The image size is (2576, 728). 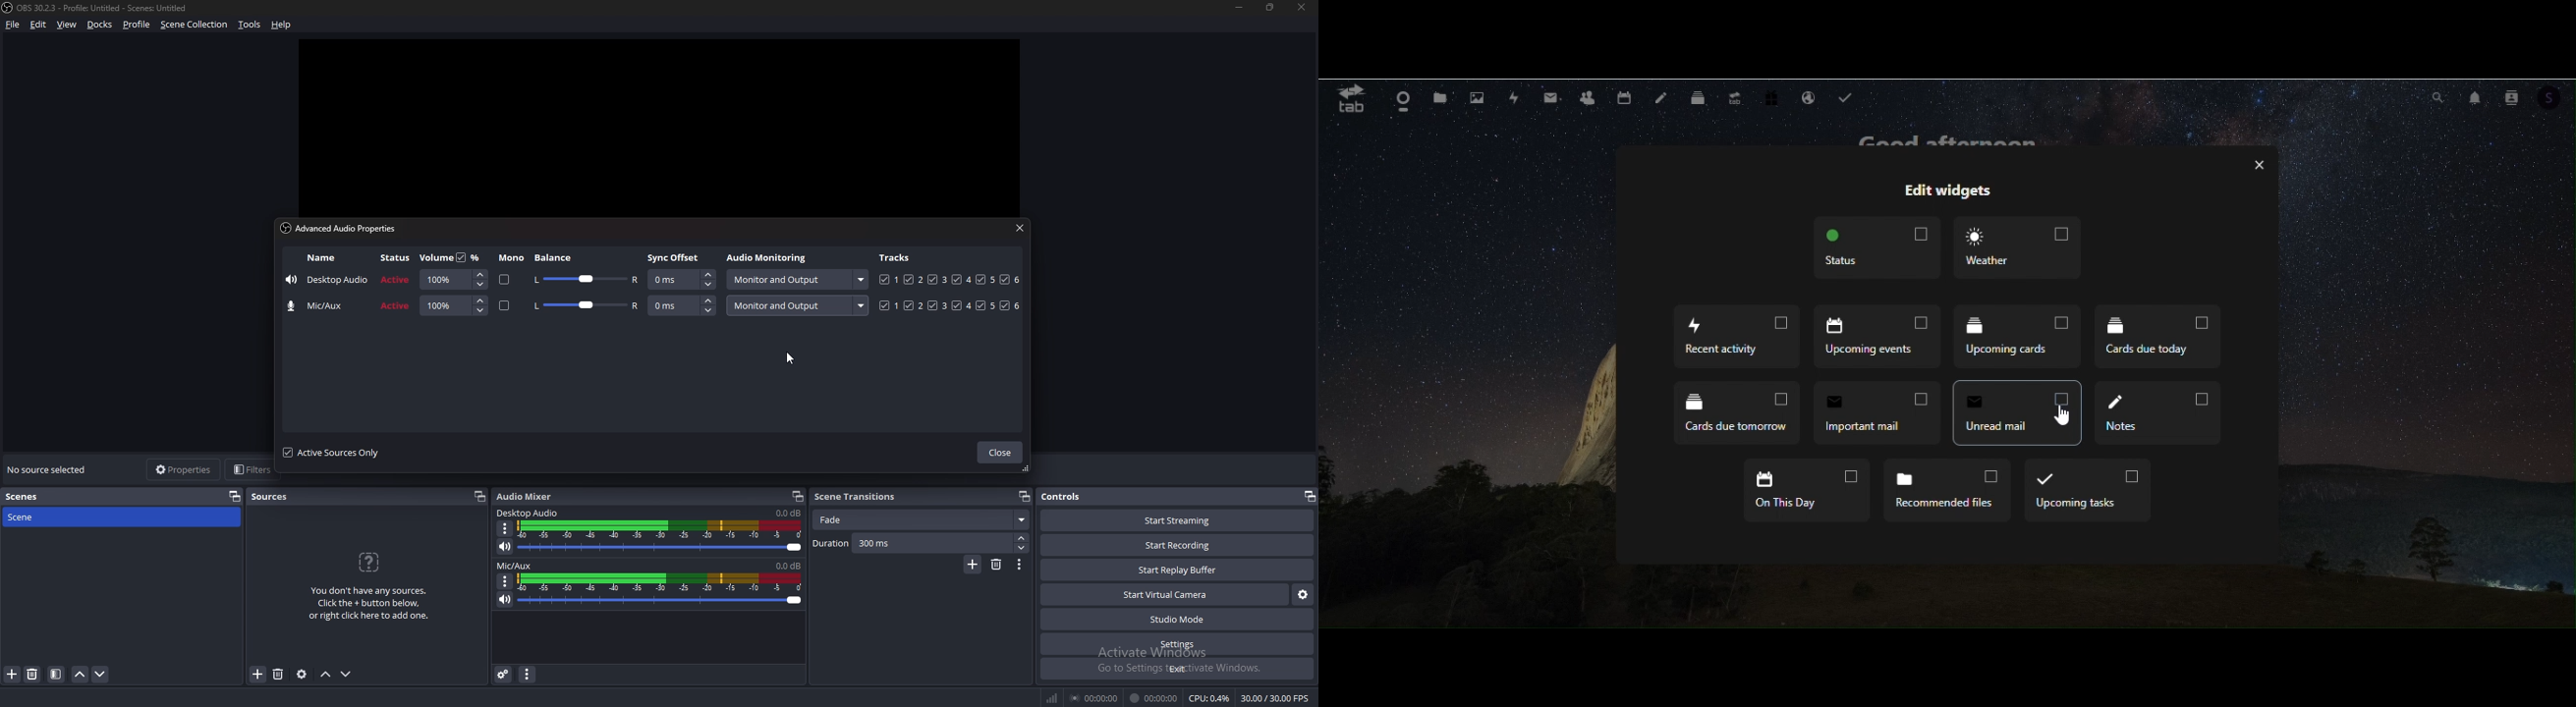 I want to click on network, so click(x=1053, y=698).